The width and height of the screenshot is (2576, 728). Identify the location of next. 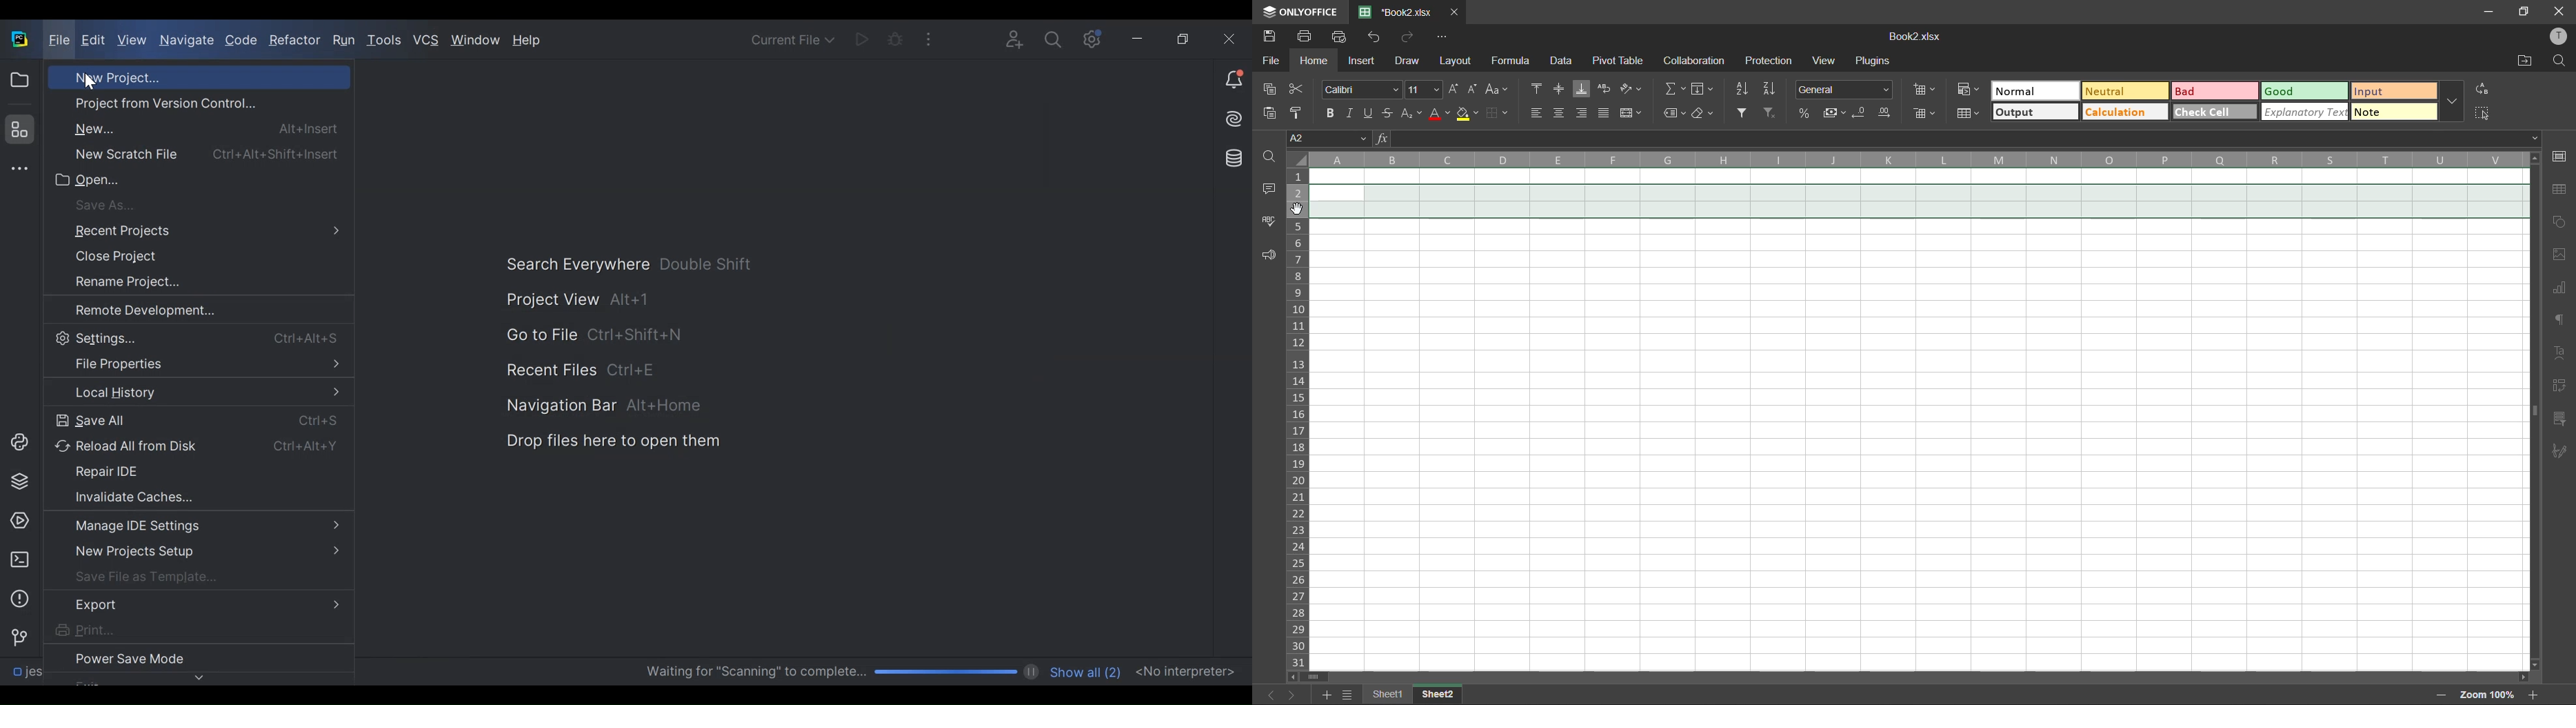
(1292, 696).